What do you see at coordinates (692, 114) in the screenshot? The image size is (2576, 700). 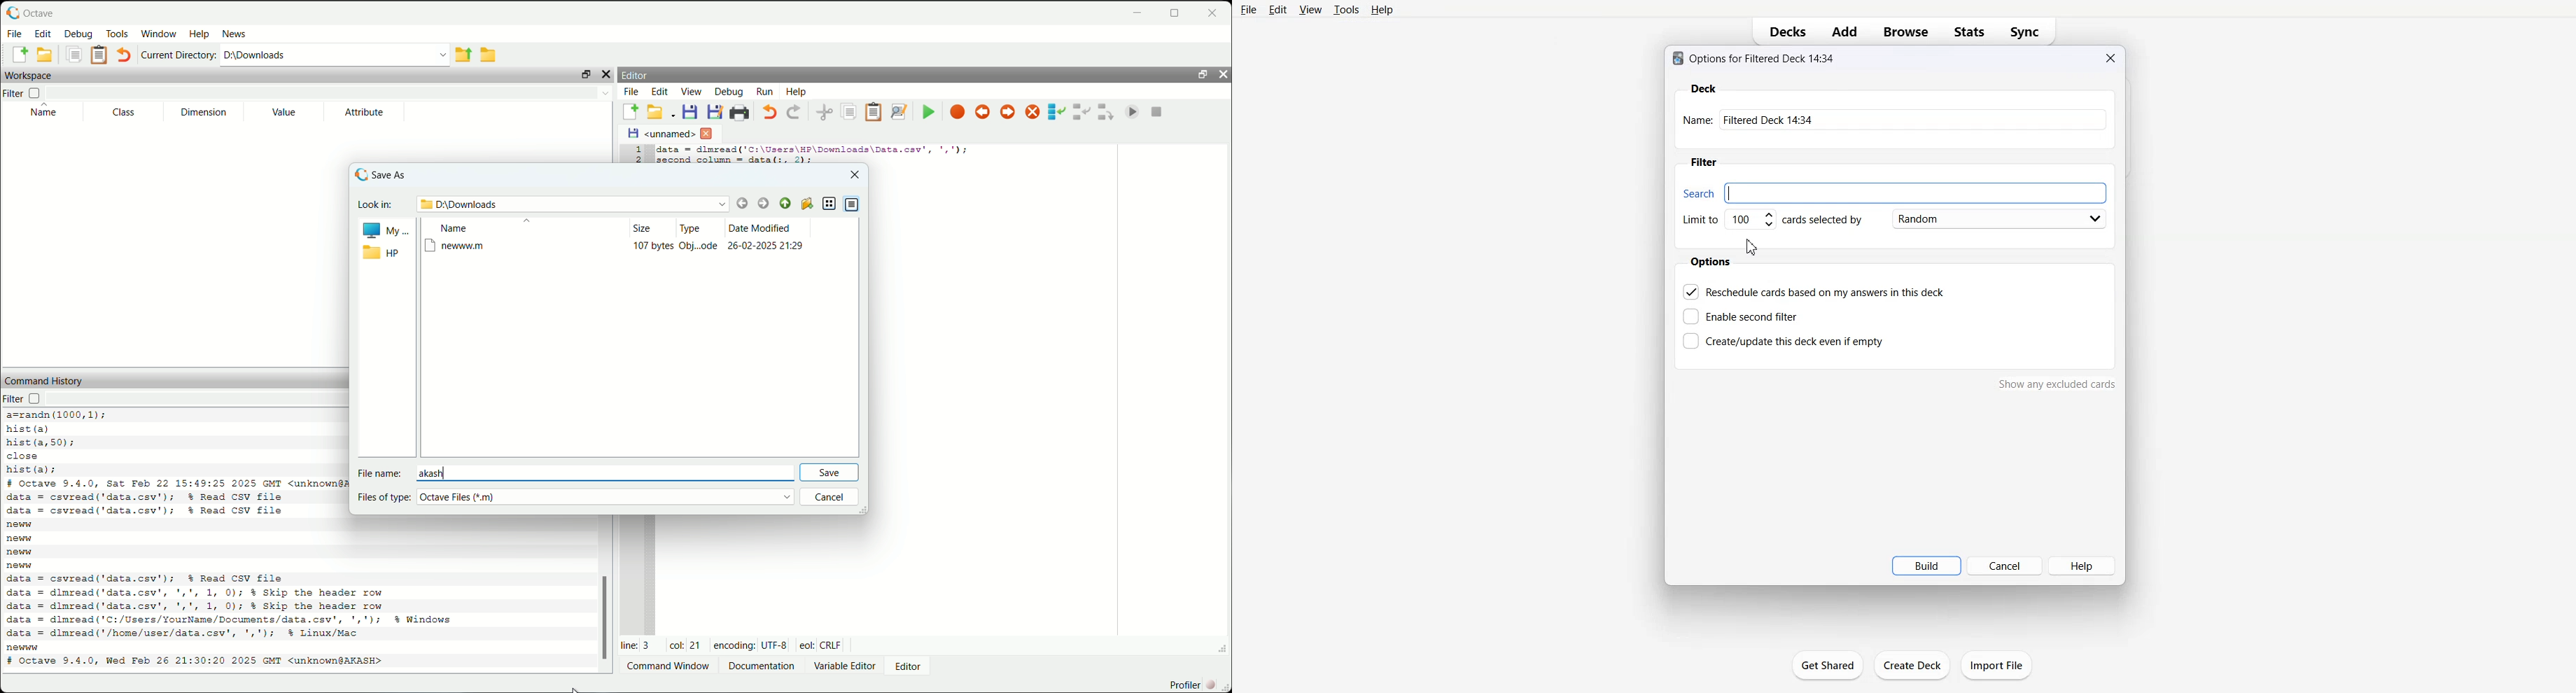 I see `save file` at bounding box center [692, 114].